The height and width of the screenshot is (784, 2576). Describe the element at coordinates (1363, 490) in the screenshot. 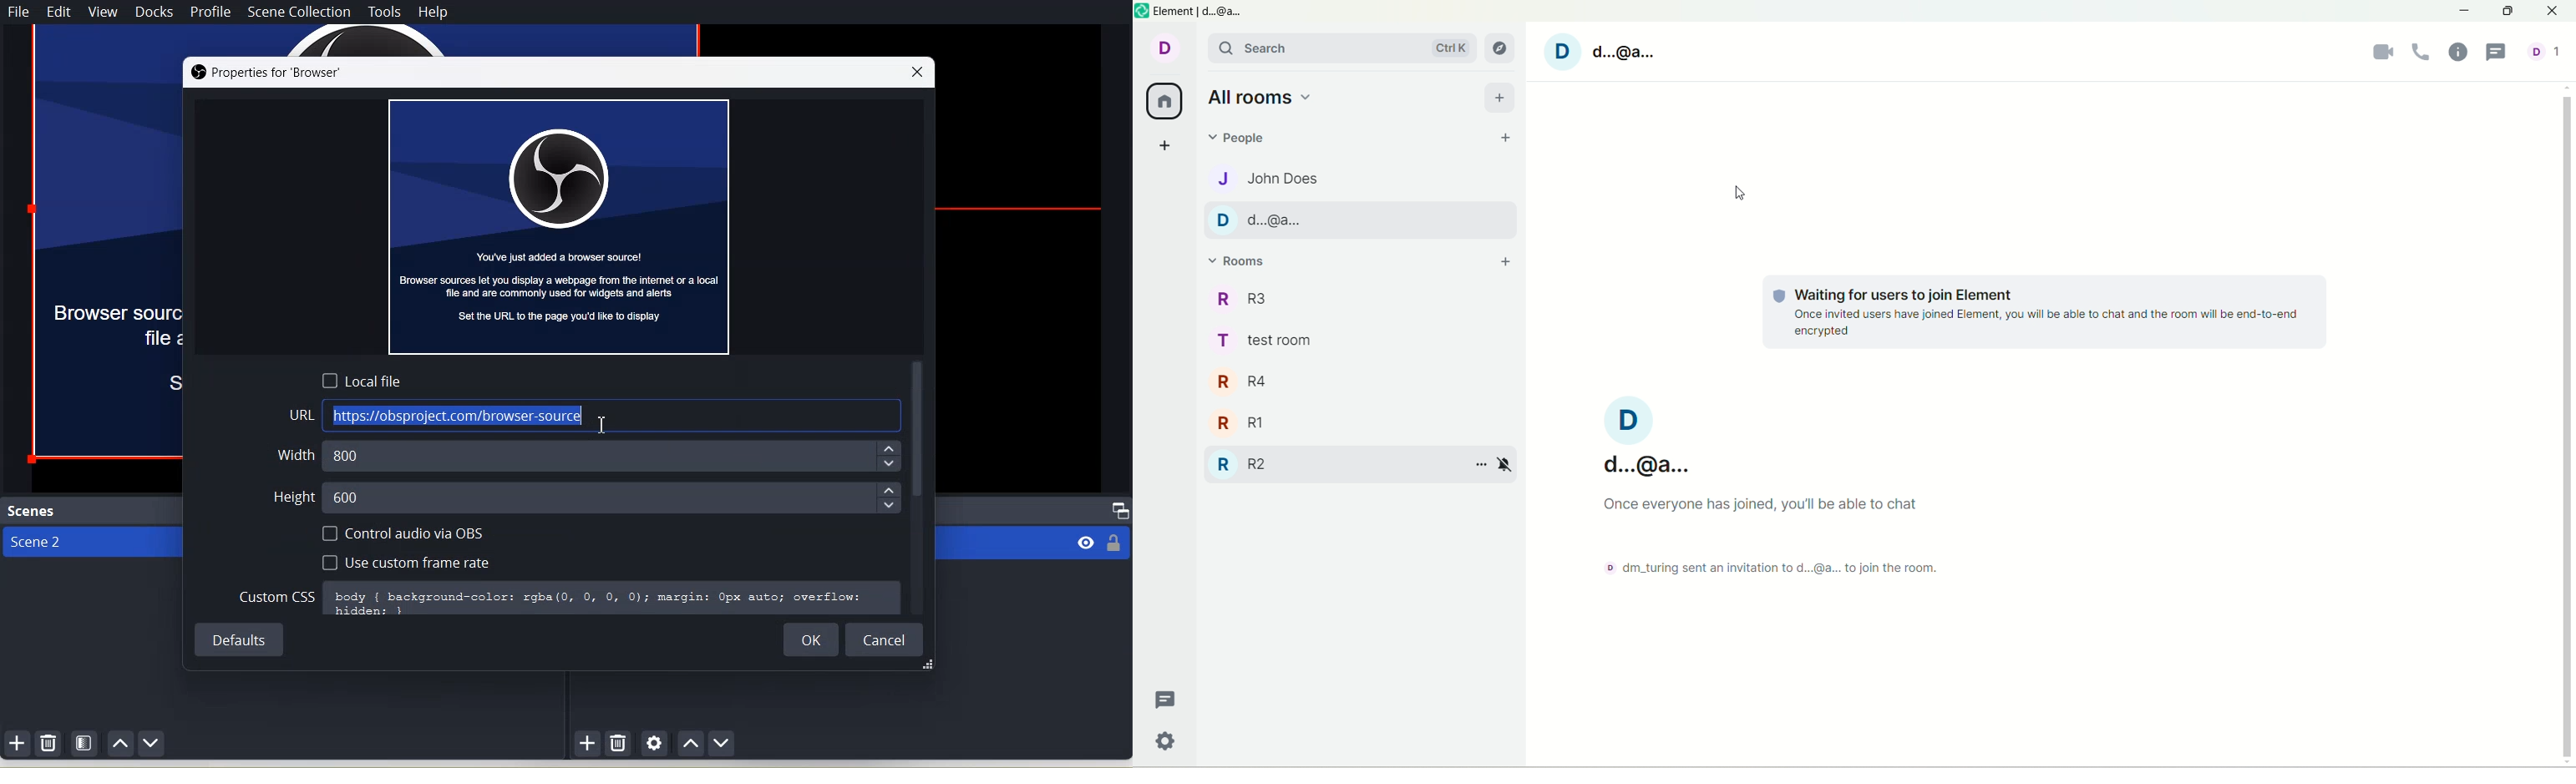

I see `expand` at that location.